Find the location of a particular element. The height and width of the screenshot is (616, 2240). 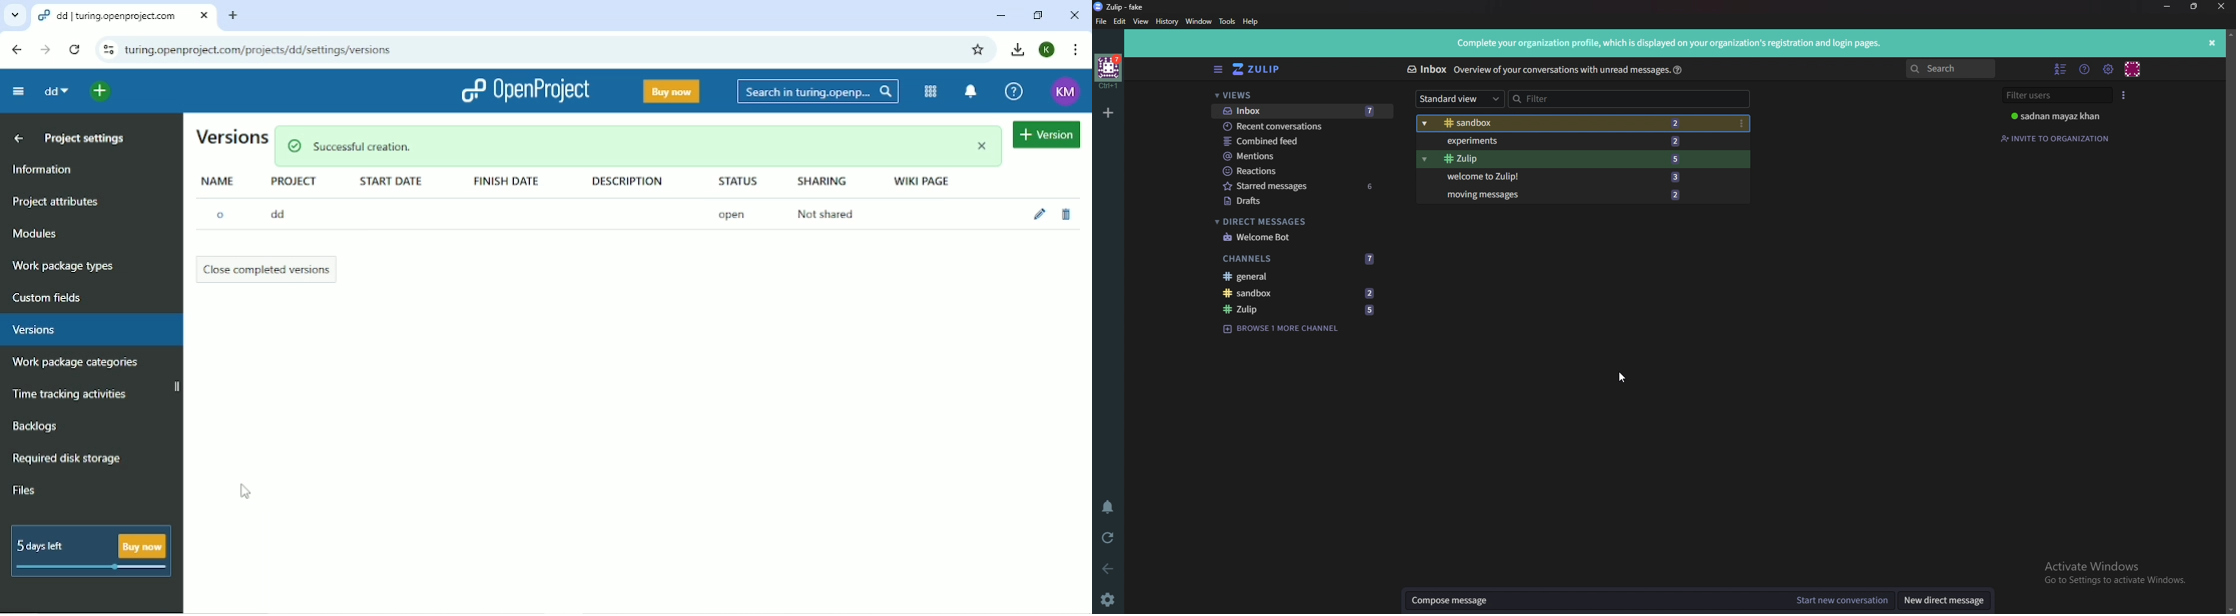

Add organization is located at coordinates (1107, 113).